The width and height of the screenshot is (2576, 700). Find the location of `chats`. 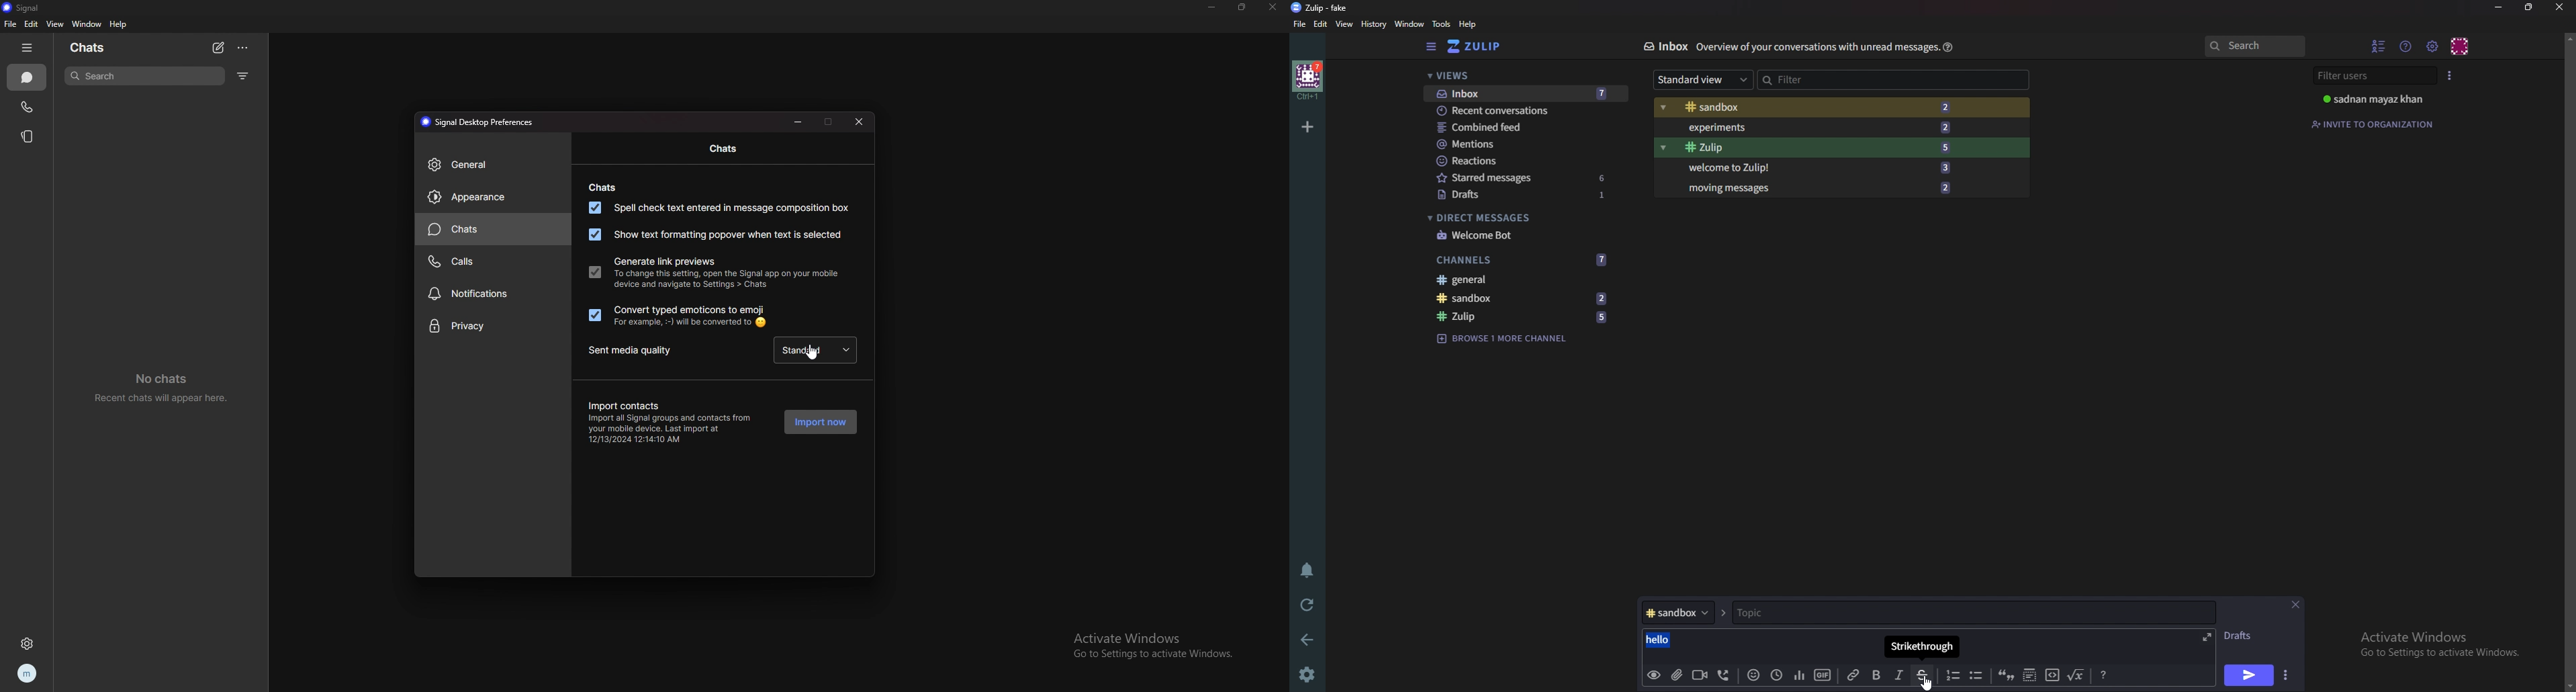

chats is located at coordinates (600, 187).